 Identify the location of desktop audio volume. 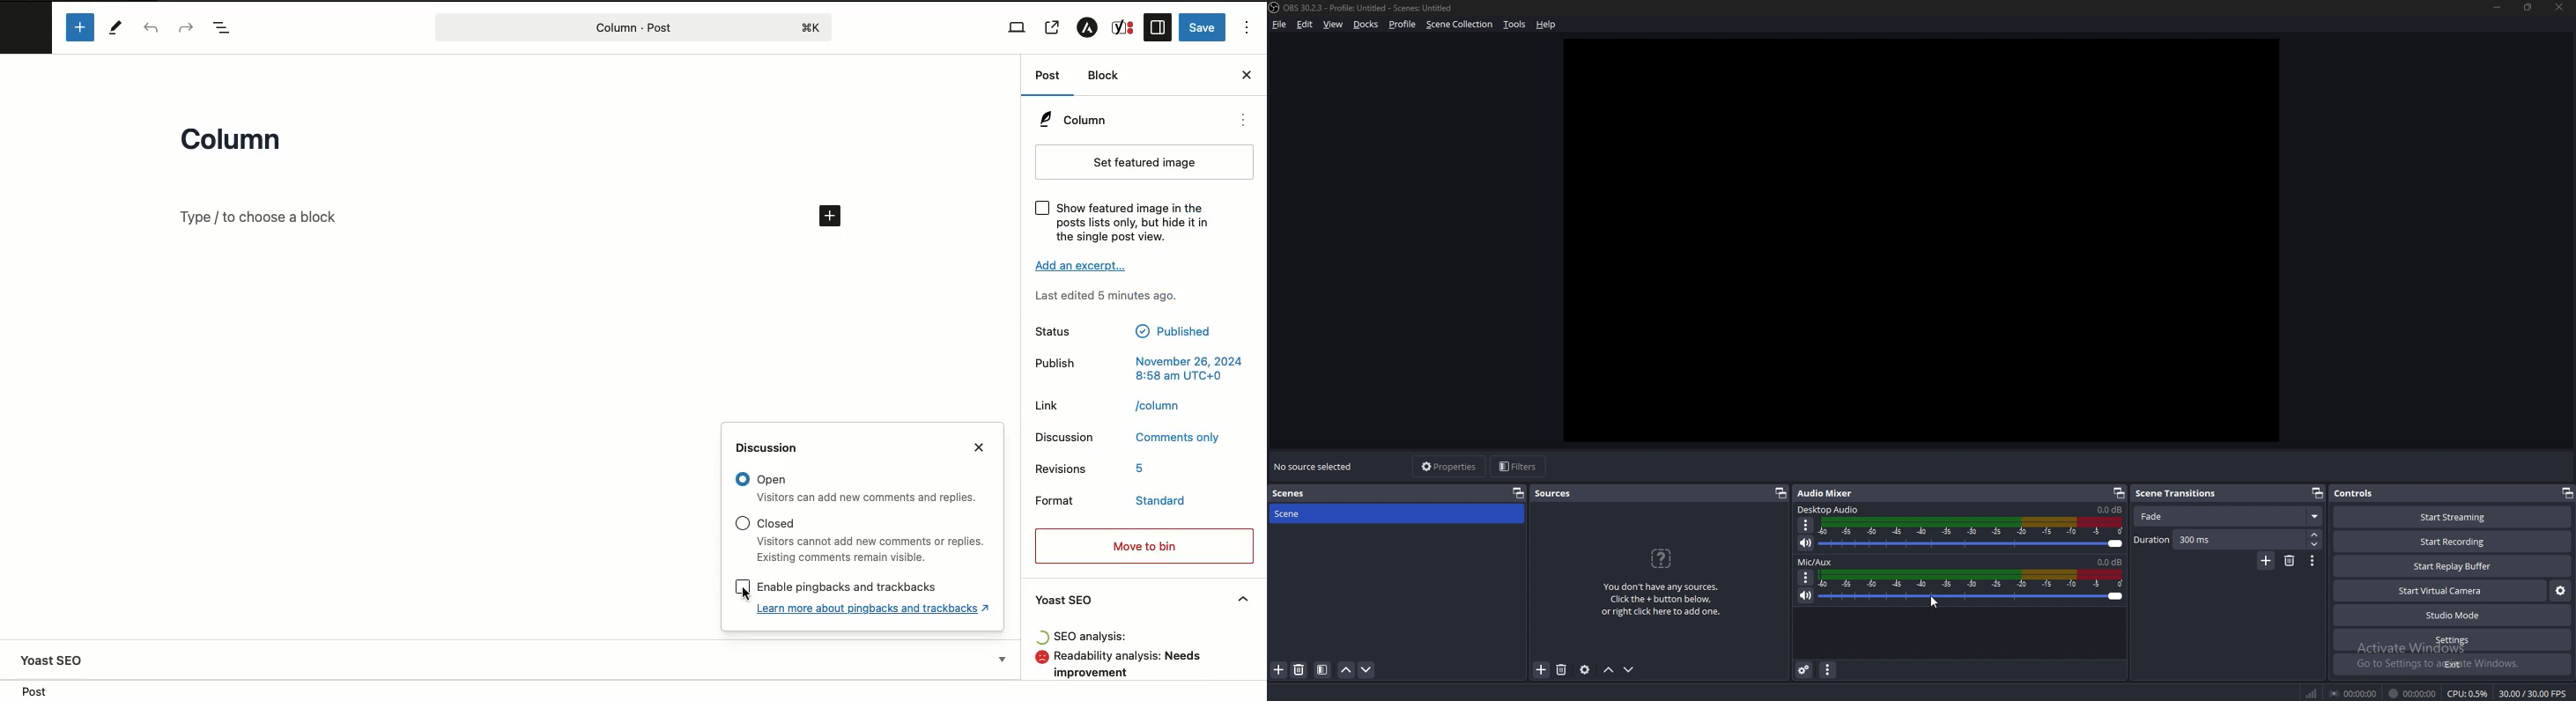
(2110, 509).